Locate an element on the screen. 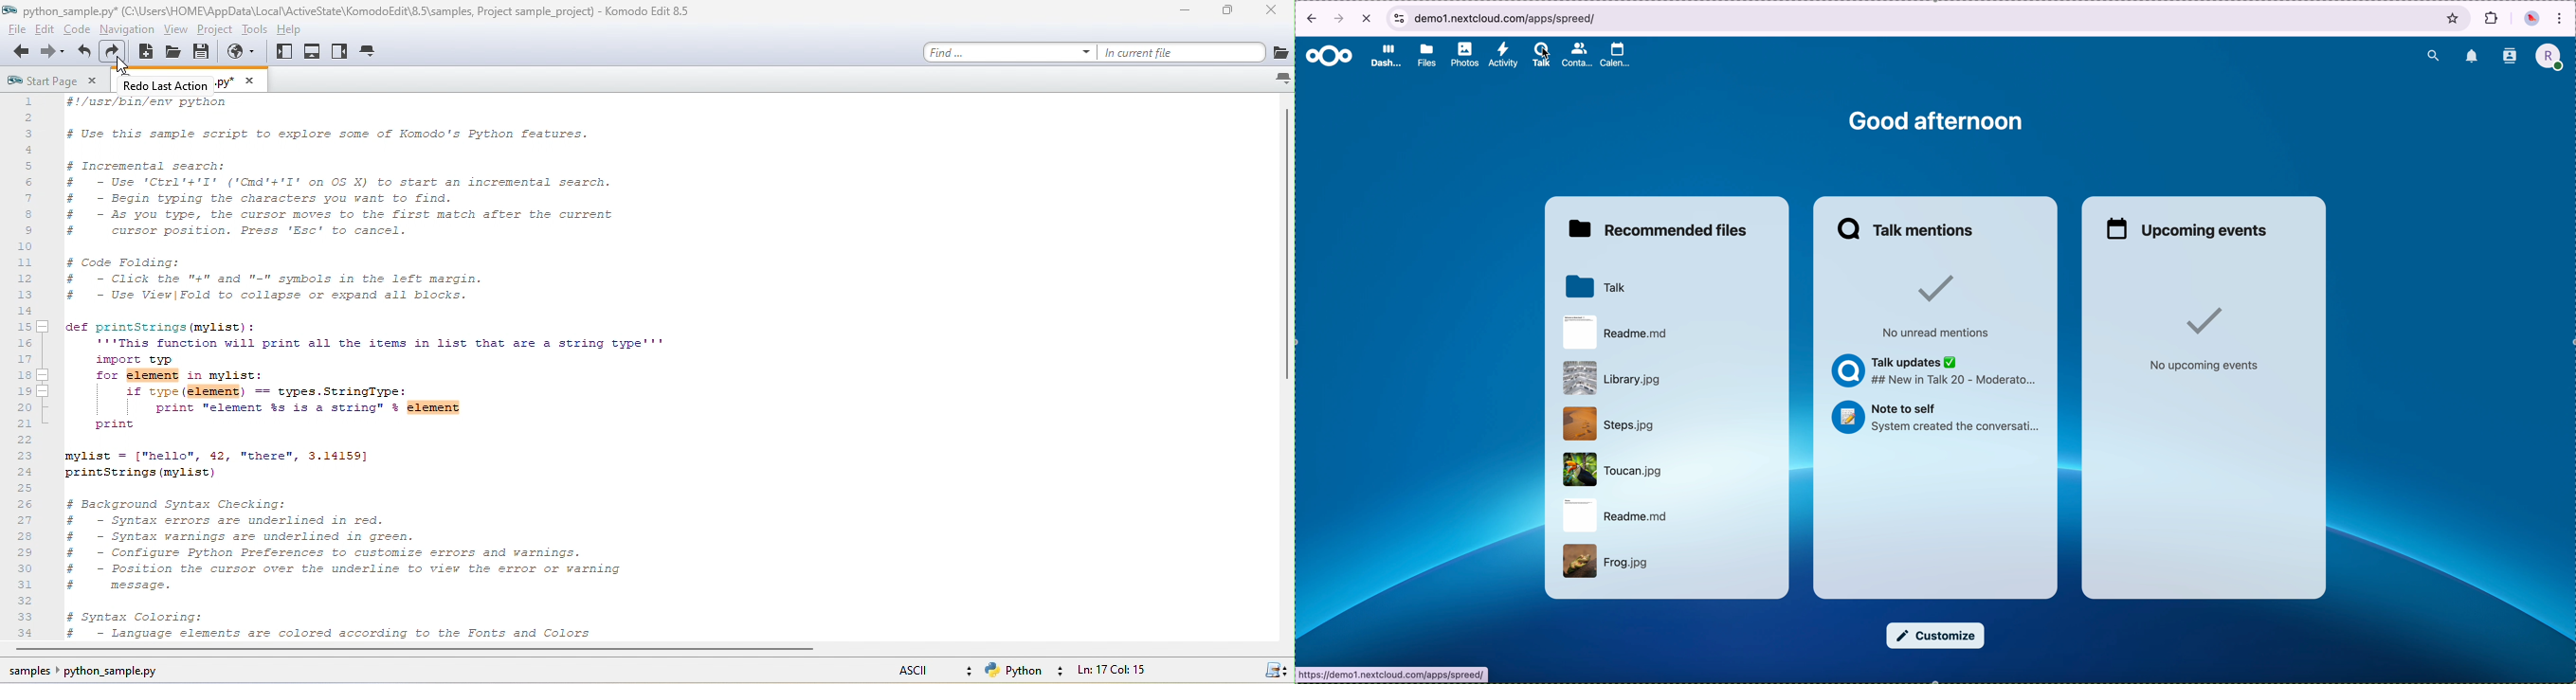 The width and height of the screenshot is (2576, 700). back is located at coordinates (1308, 18).